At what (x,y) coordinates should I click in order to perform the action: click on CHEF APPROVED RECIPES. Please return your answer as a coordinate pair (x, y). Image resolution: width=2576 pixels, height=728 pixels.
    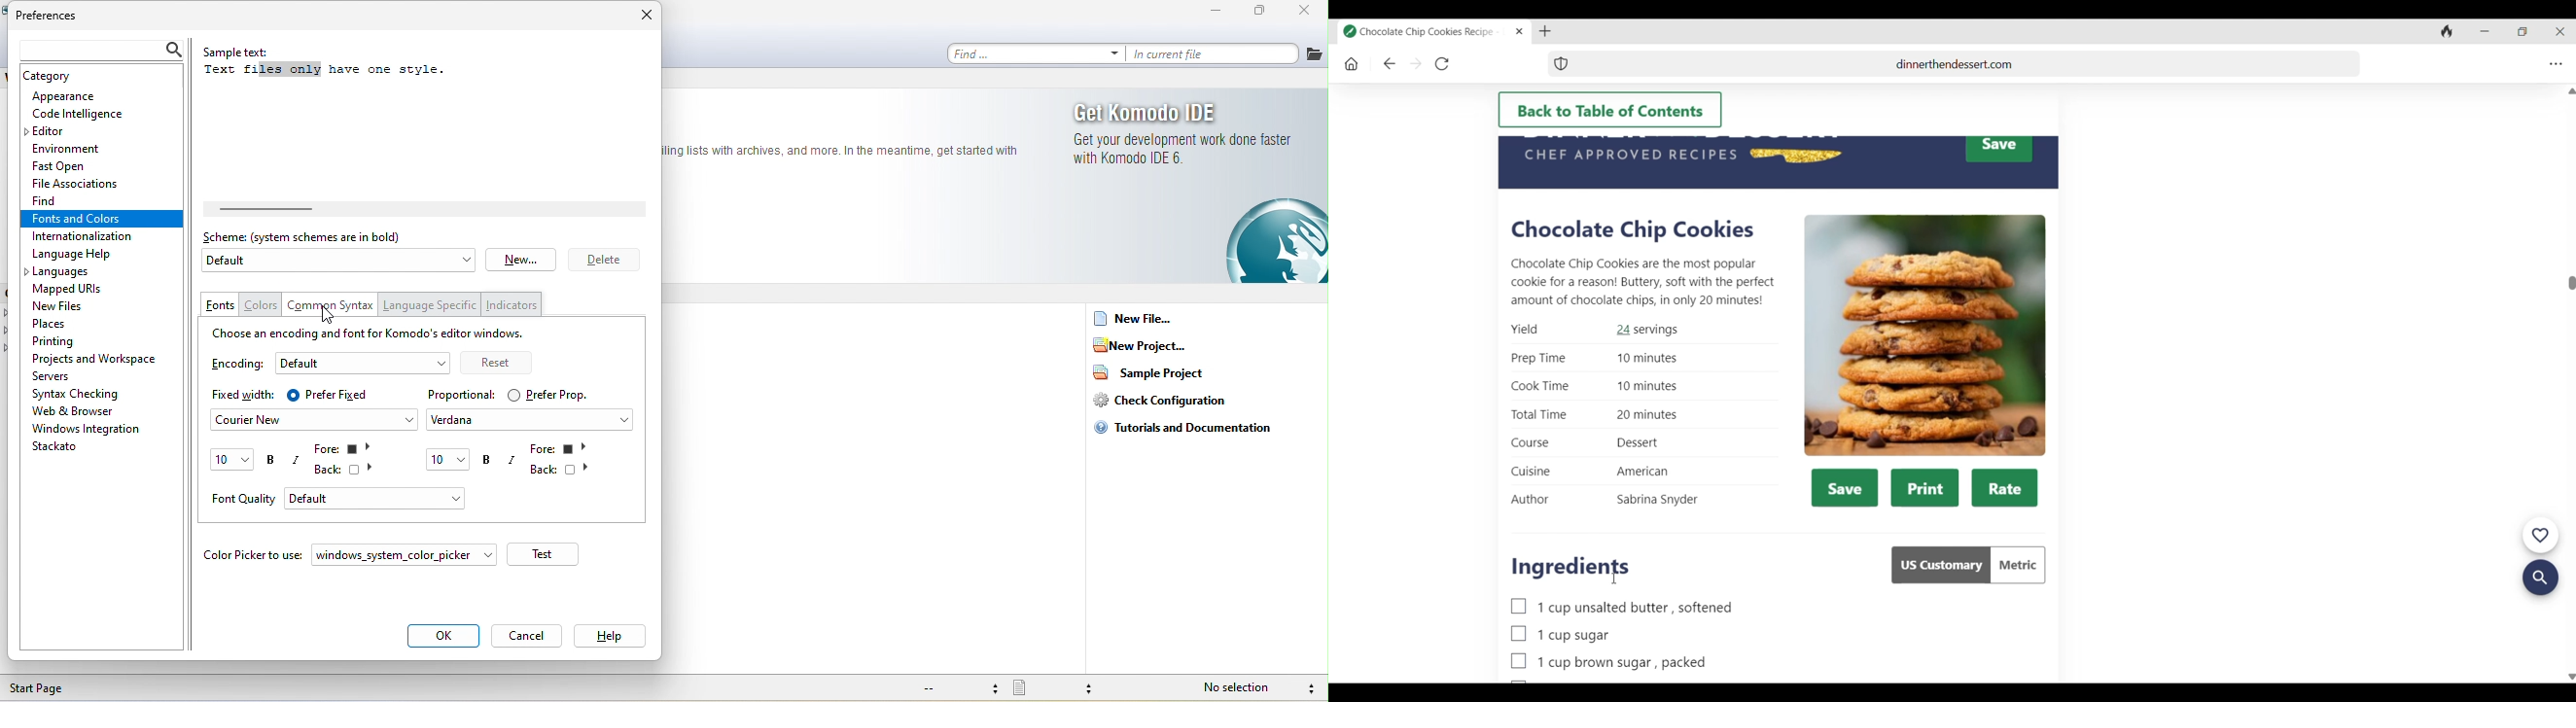
    Looking at the image, I should click on (1629, 155).